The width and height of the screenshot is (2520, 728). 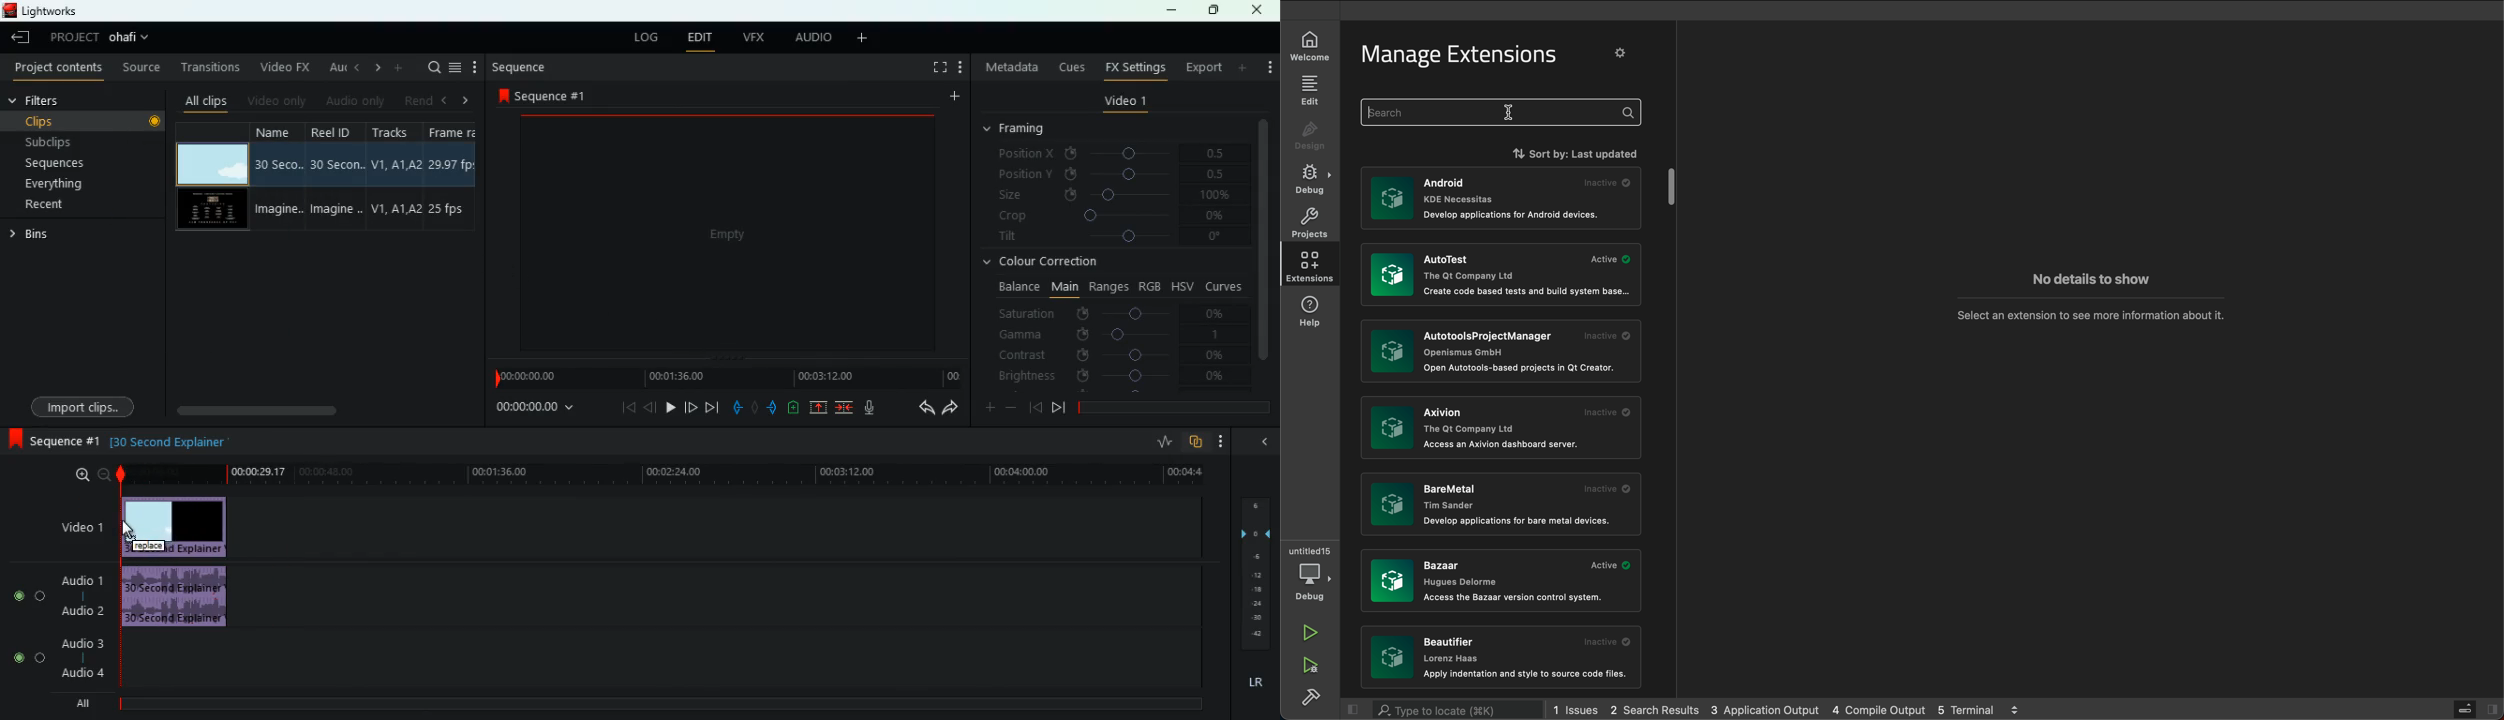 What do you see at coordinates (82, 141) in the screenshot?
I see `subclips` at bounding box center [82, 141].